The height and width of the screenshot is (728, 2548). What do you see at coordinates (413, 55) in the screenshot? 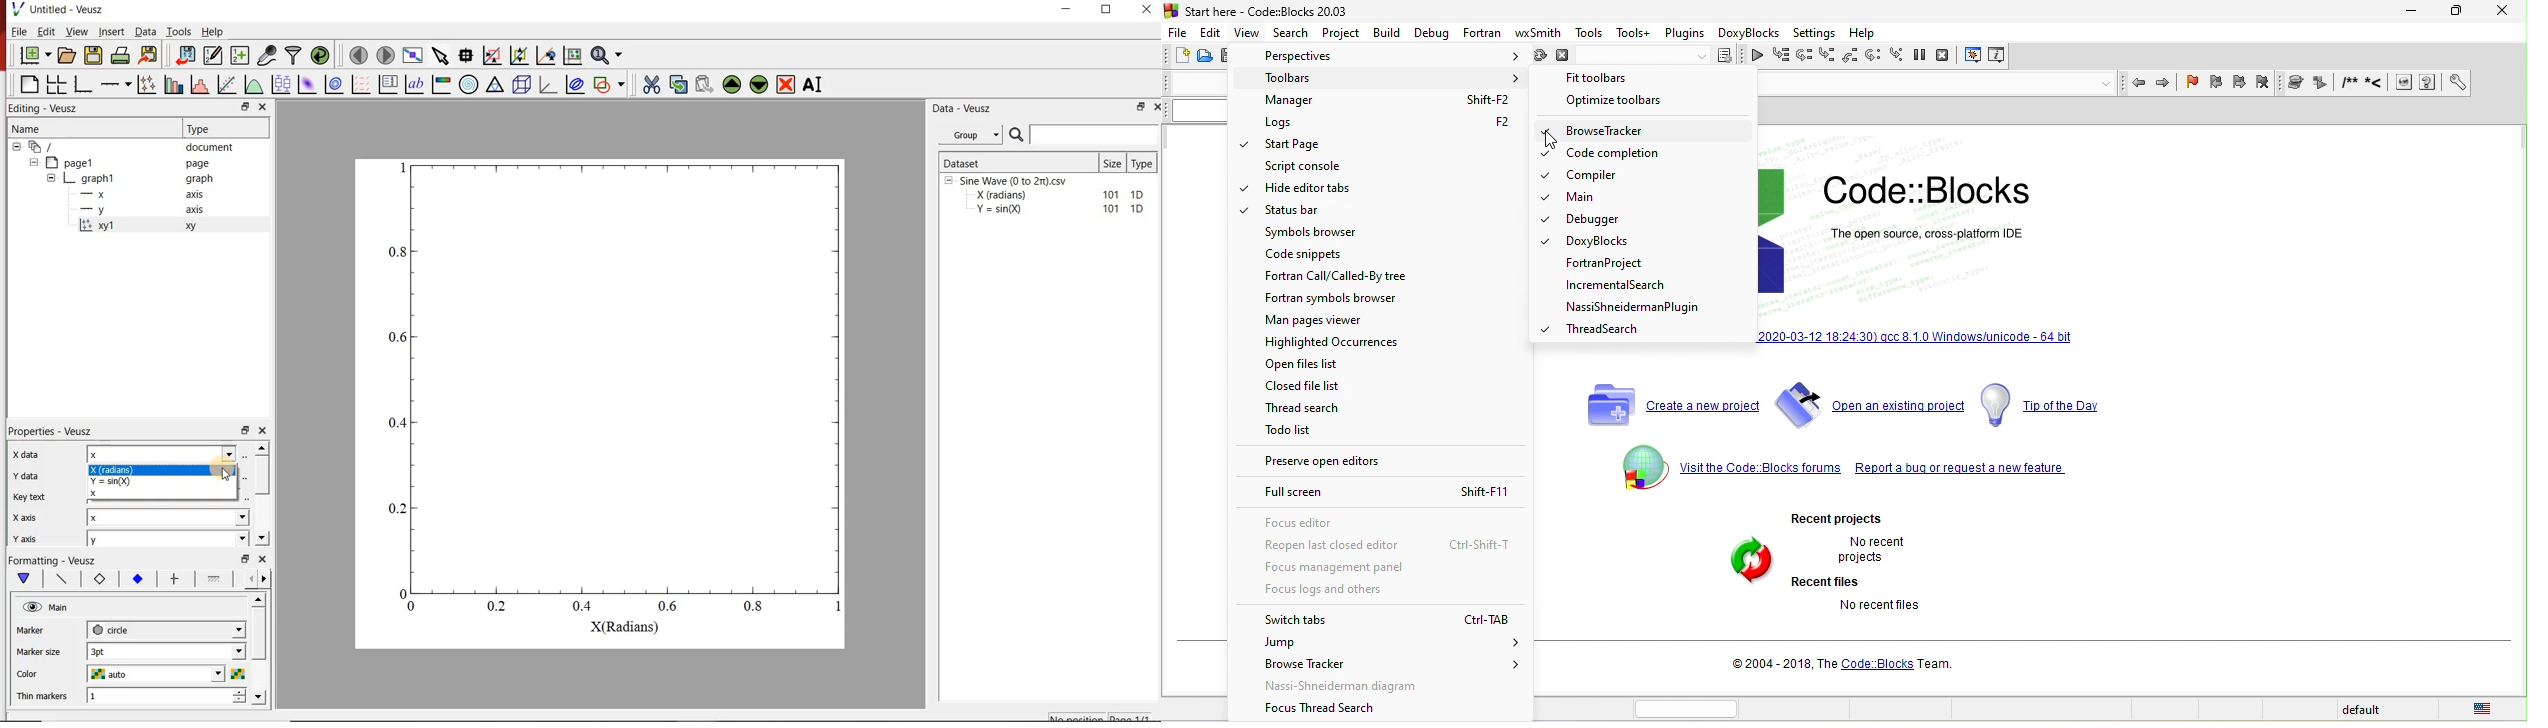
I see `view plot full screen` at bounding box center [413, 55].